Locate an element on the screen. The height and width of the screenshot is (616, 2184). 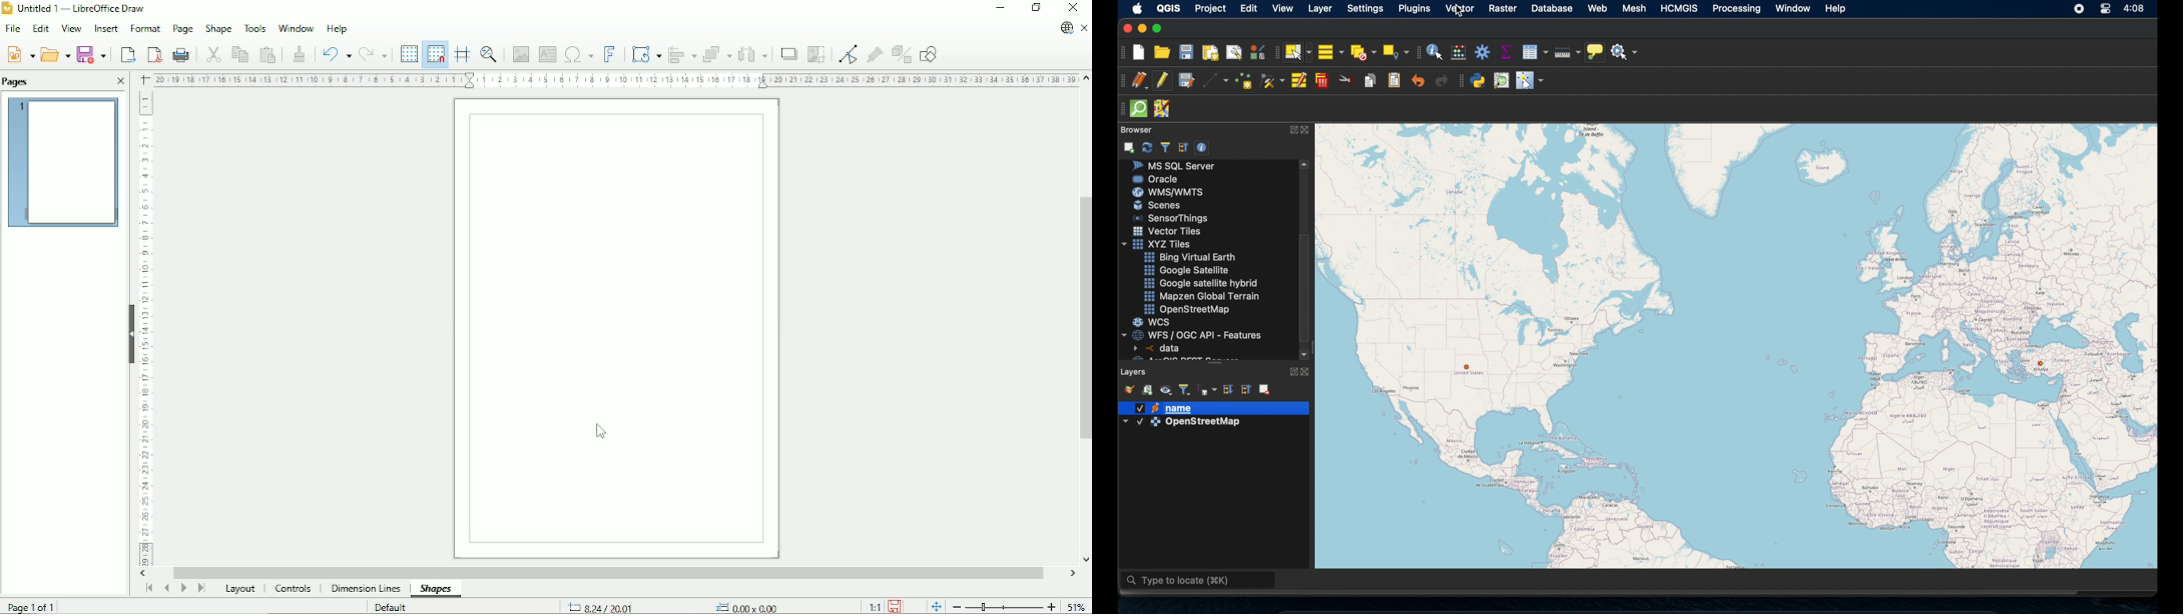
Redo is located at coordinates (374, 54).